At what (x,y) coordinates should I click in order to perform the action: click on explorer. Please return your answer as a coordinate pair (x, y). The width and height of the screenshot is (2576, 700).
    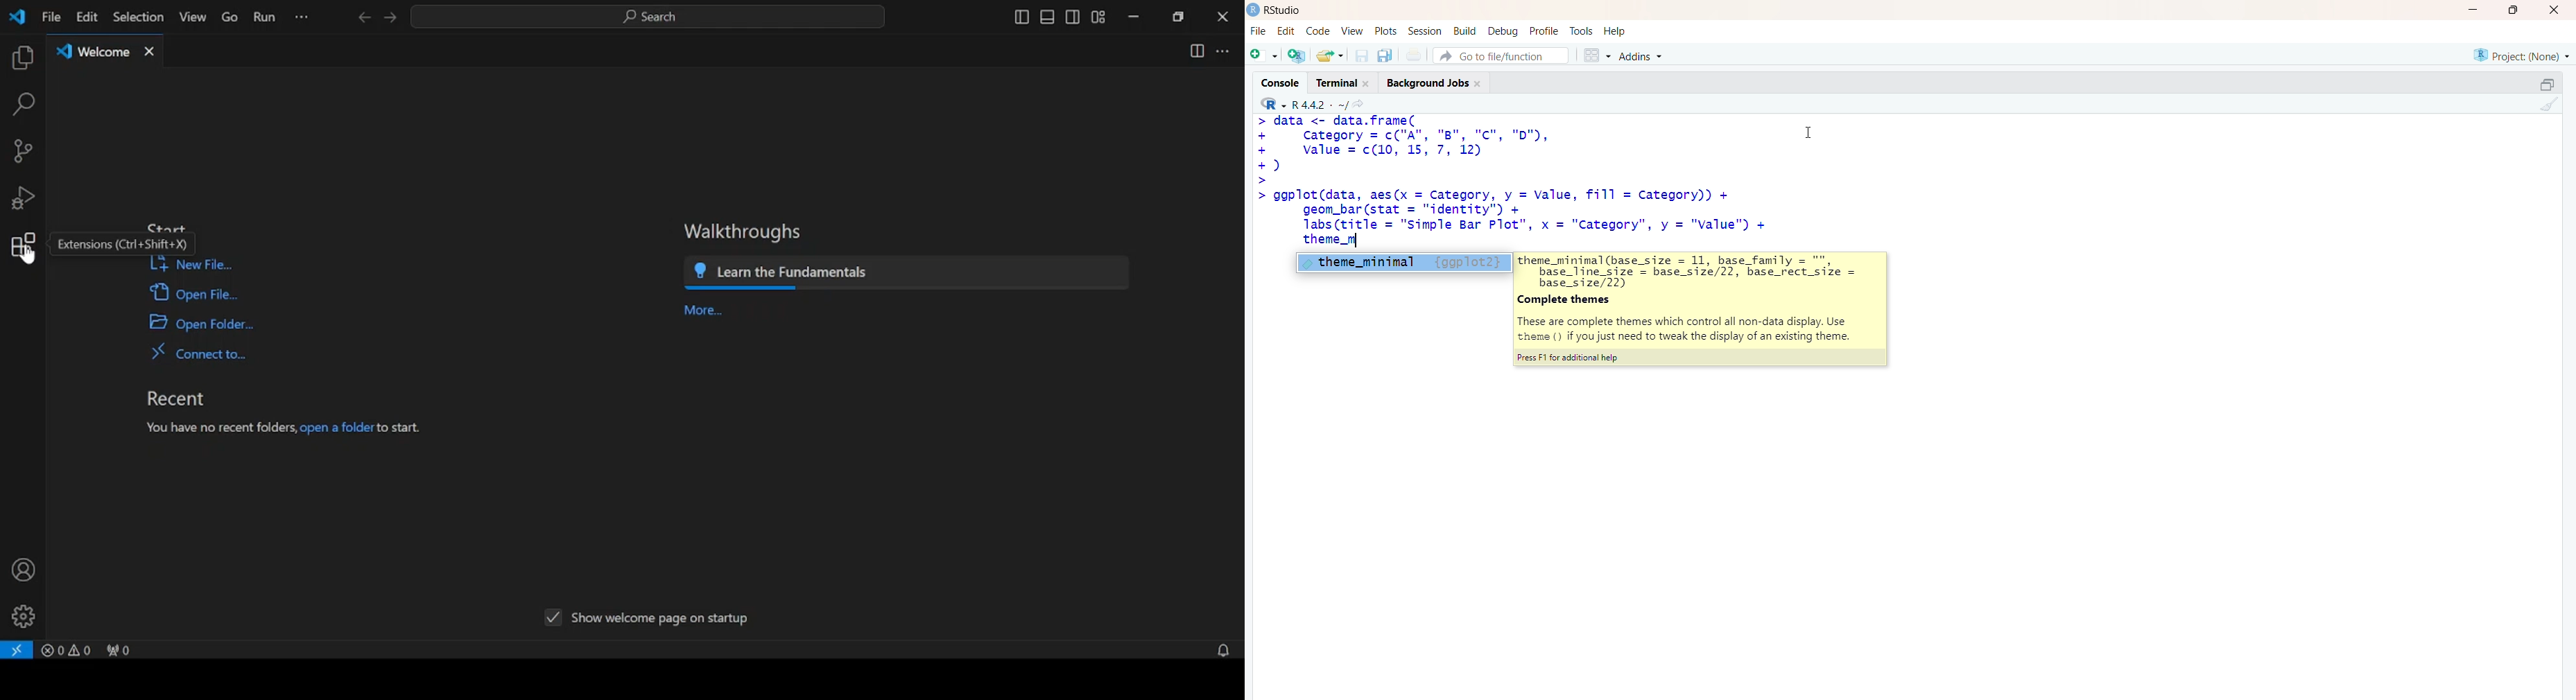
    Looking at the image, I should click on (23, 58).